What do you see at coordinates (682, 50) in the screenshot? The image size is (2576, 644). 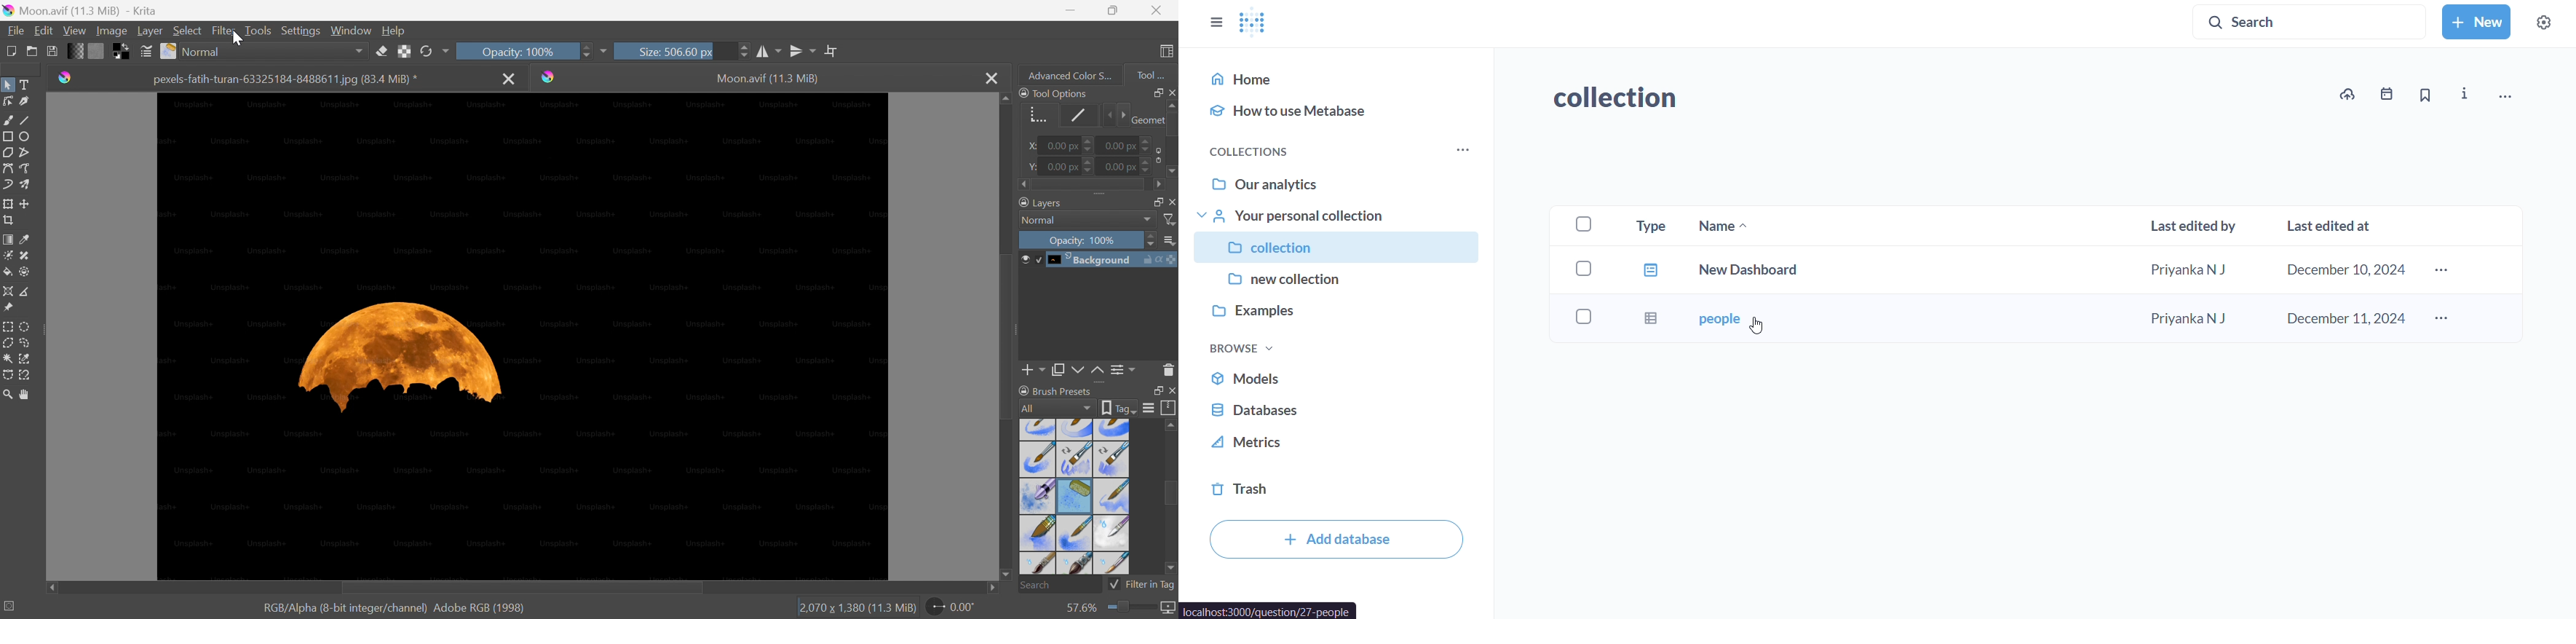 I see `Size: 506.60 px` at bounding box center [682, 50].